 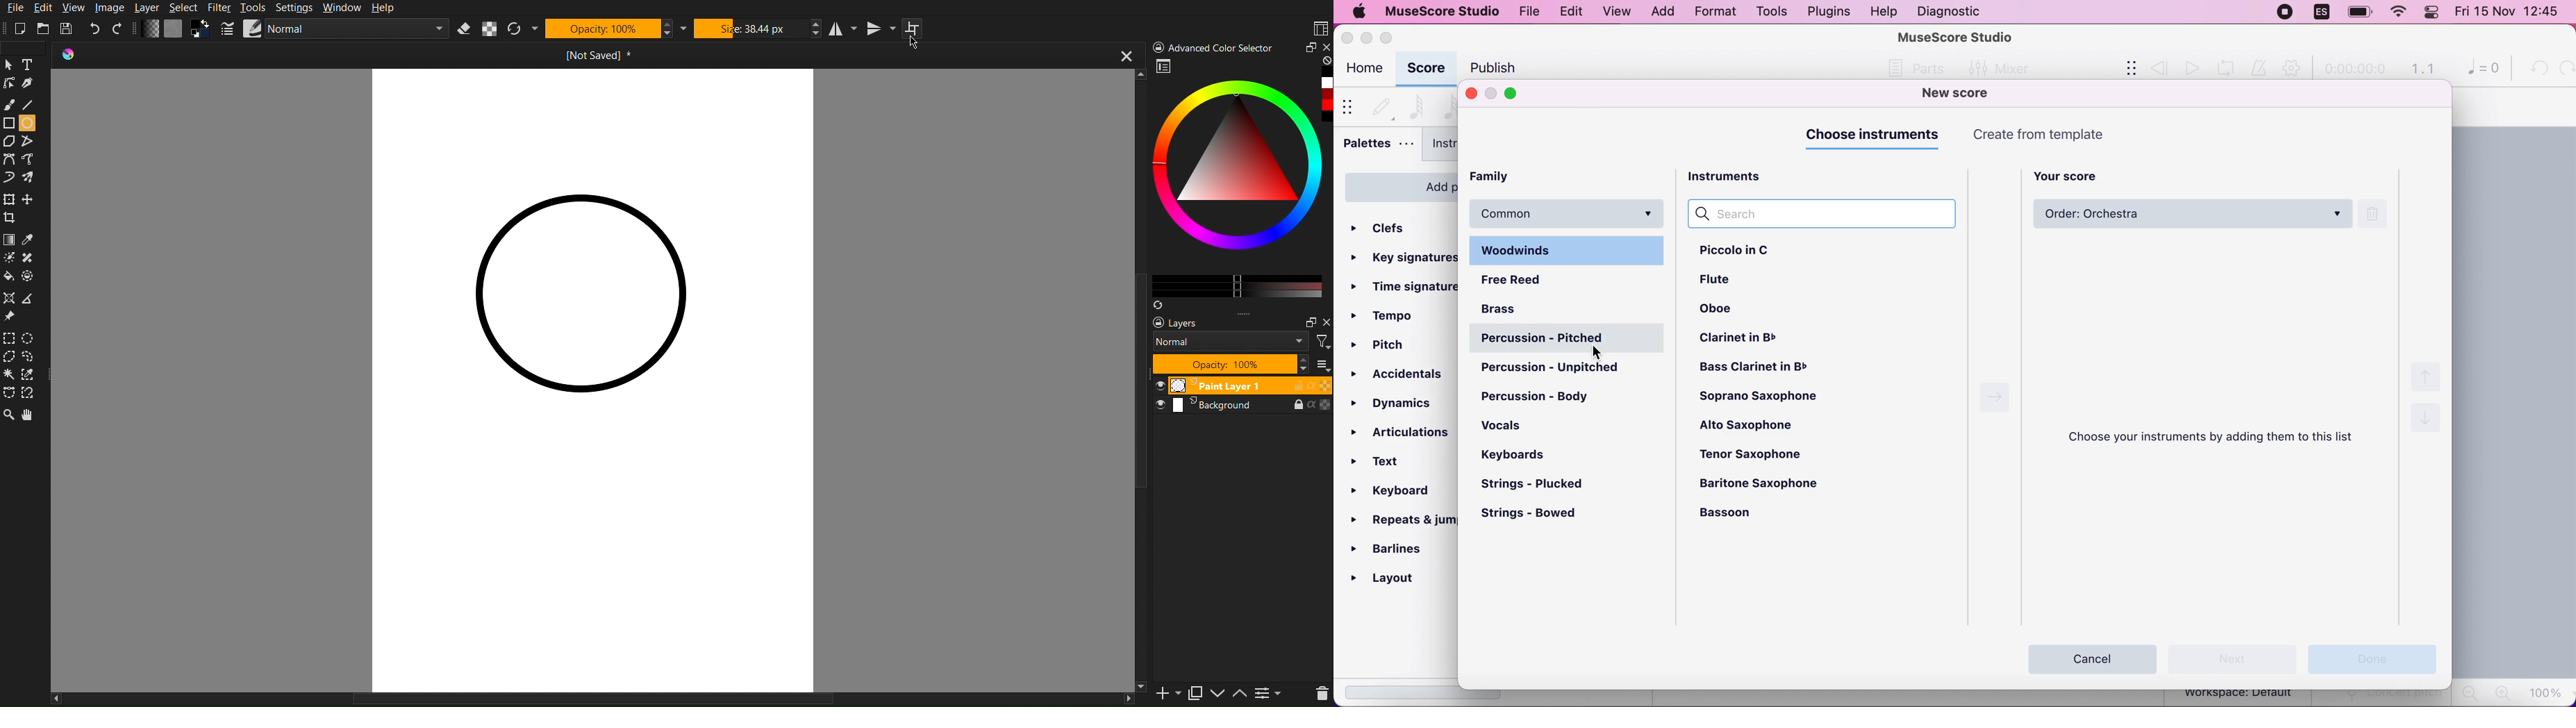 I want to click on score, so click(x=1426, y=69).